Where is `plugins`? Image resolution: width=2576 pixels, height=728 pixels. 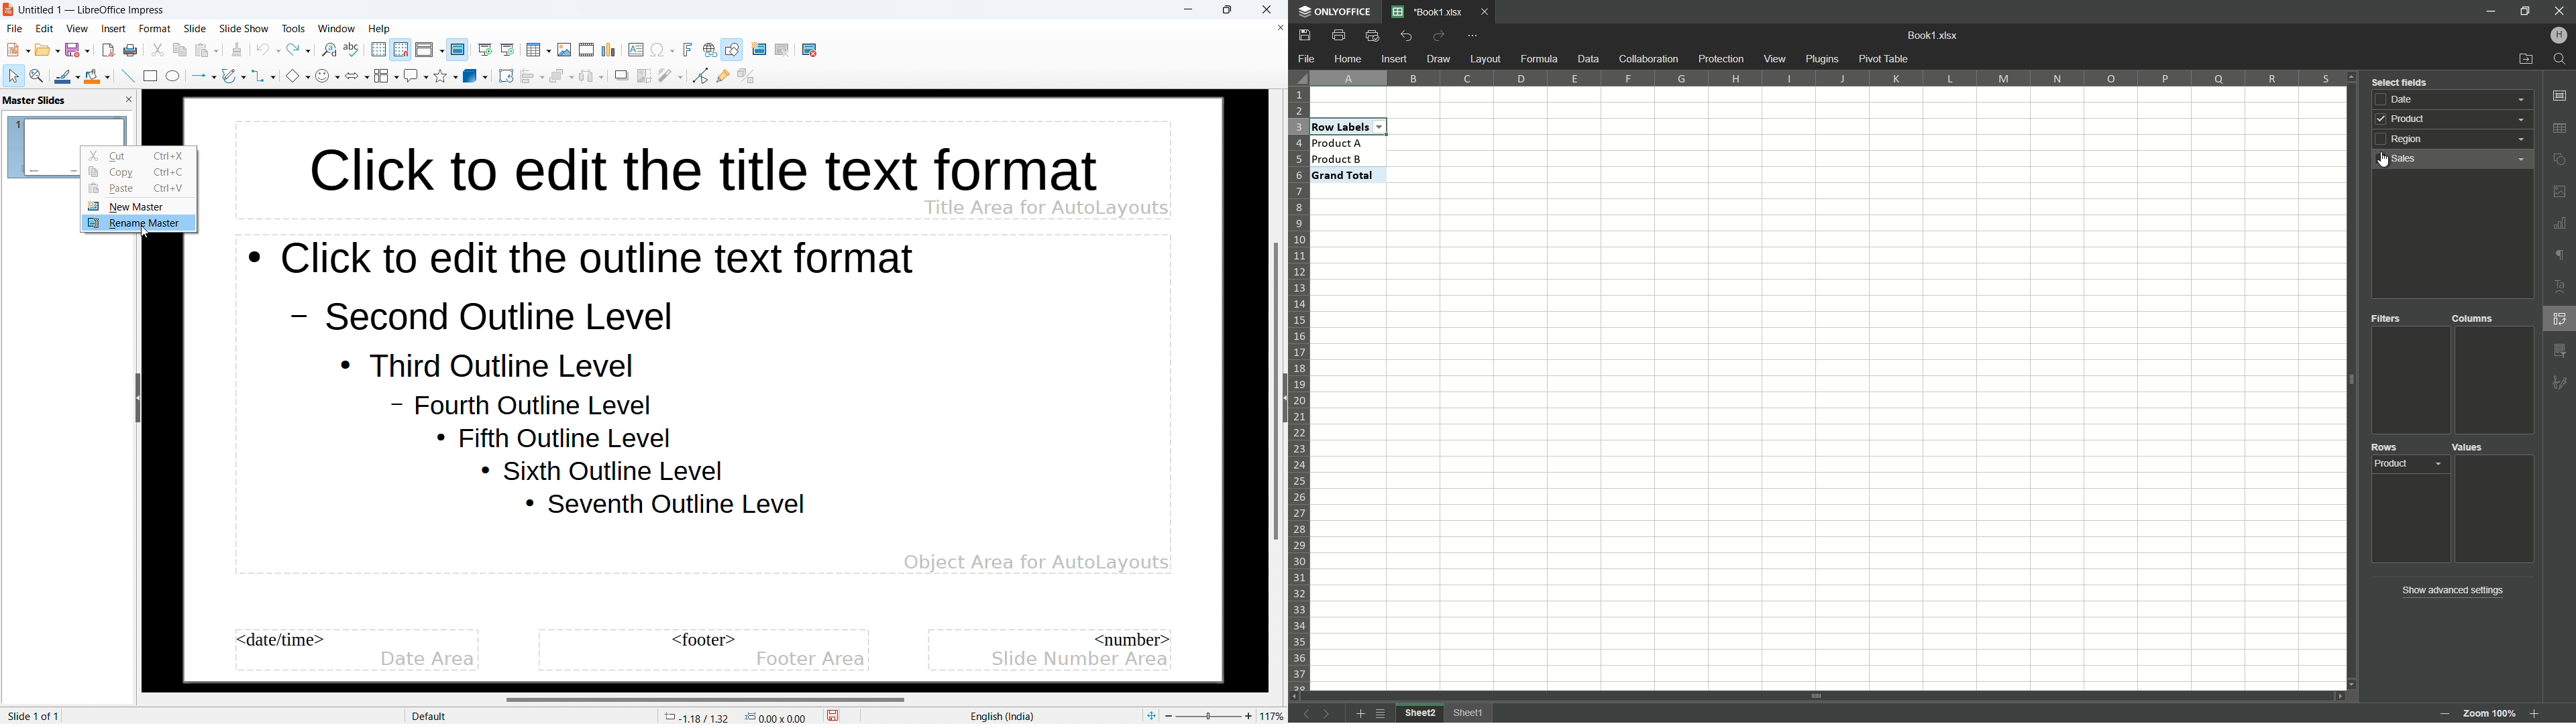
plugins is located at coordinates (1823, 59).